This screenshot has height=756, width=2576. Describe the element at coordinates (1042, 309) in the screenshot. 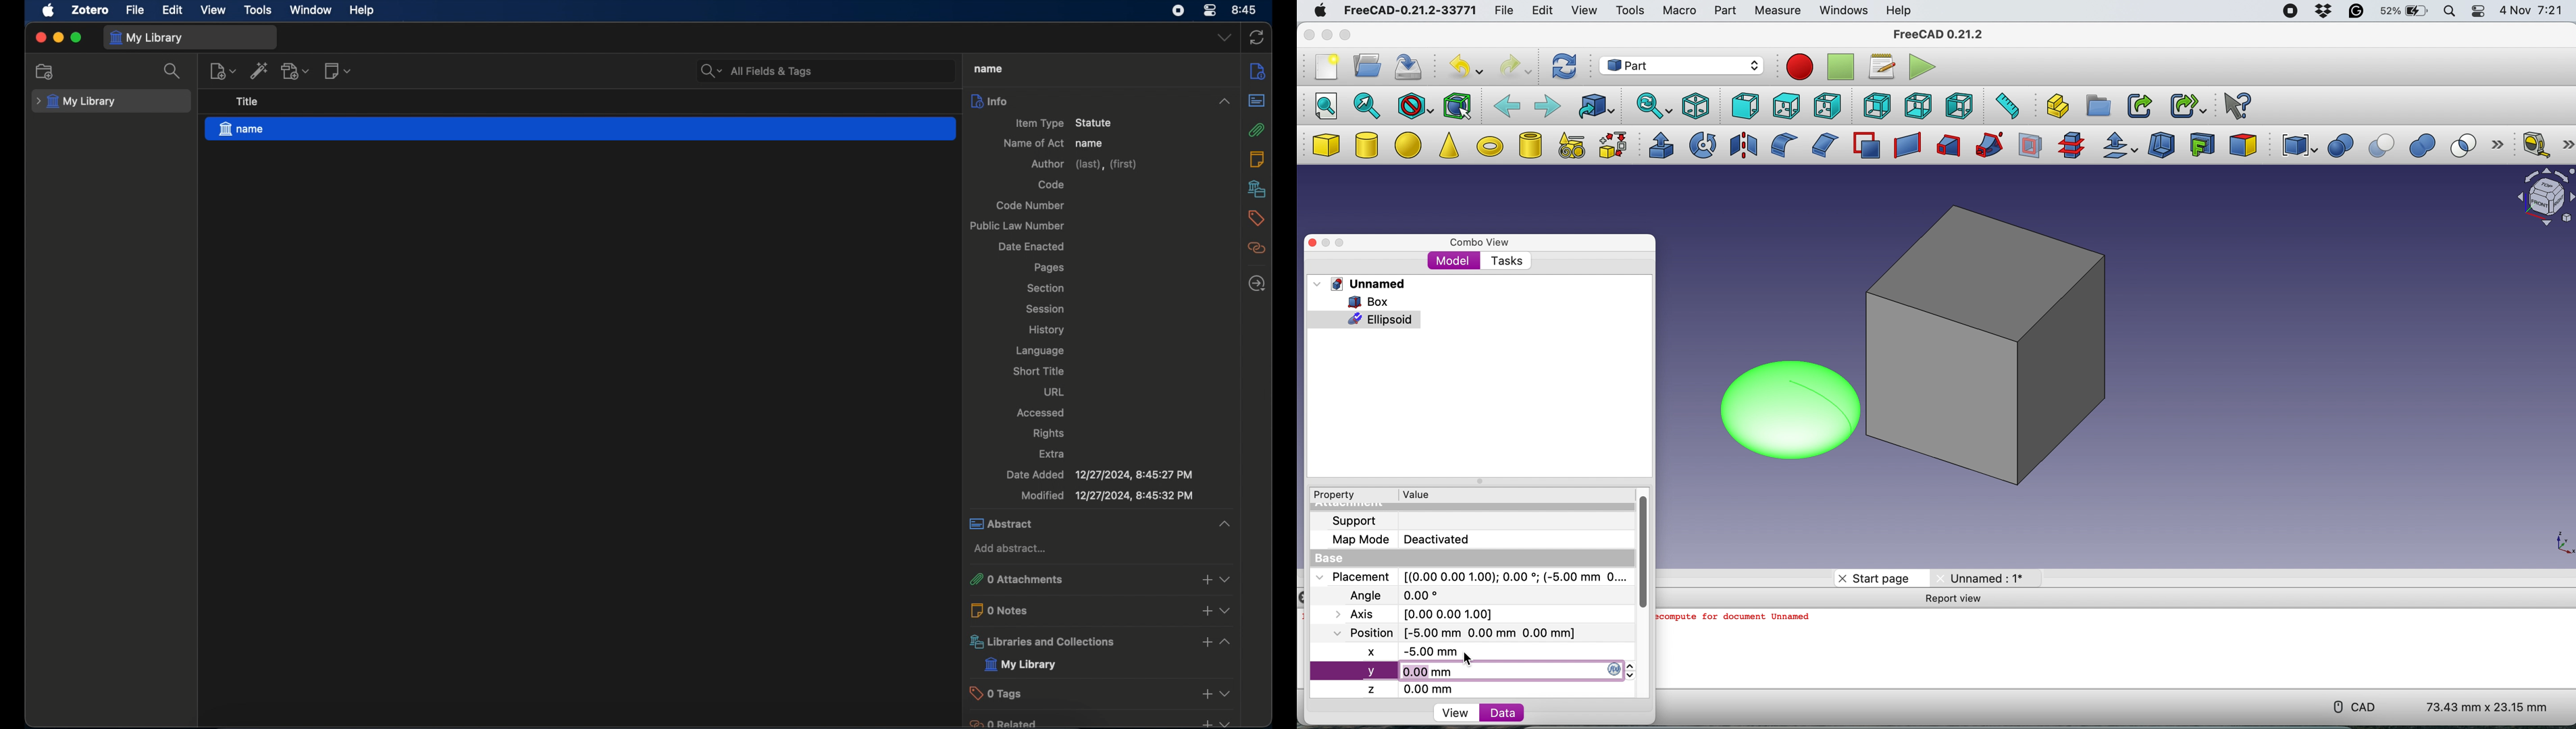

I see `session` at that location.